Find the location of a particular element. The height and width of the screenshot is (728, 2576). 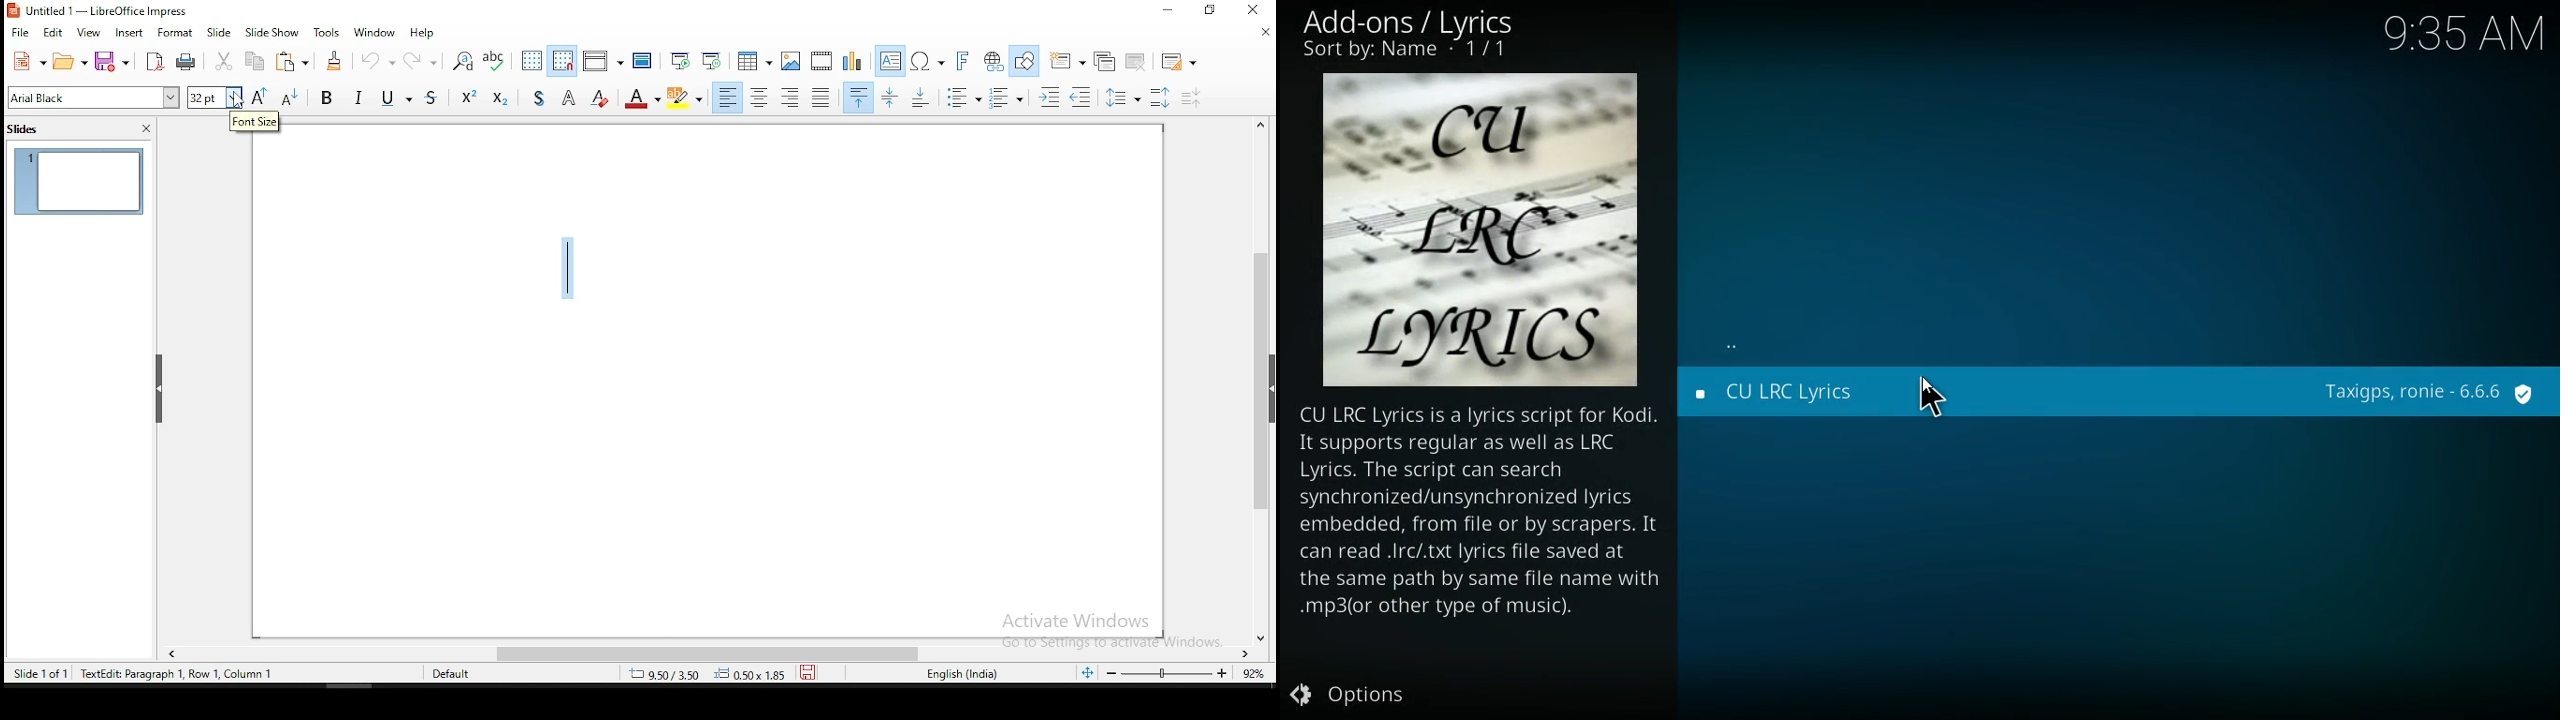

slide show is located at coordinates (220, 32).